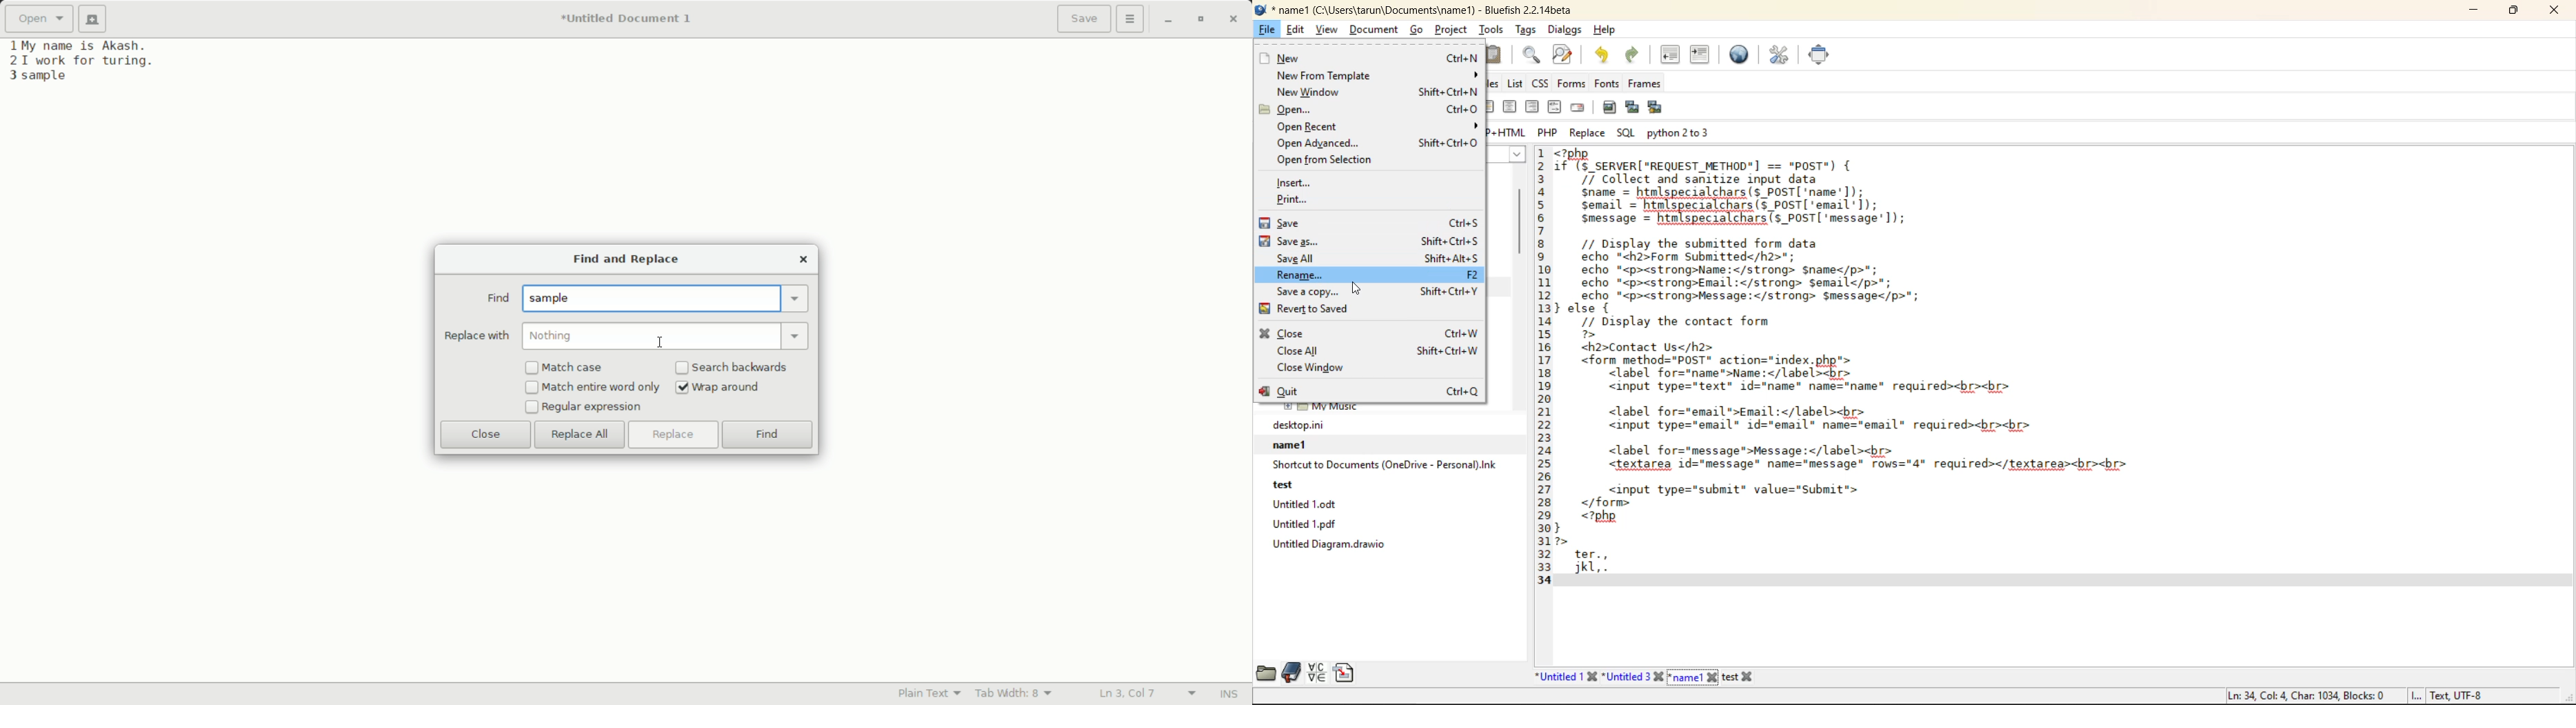 This screenshot has width=2576, height=728. What do you see at coordinates (1742, 54) in the screenshot?
I see `preview in browser` at bounding box center [1742, 54].